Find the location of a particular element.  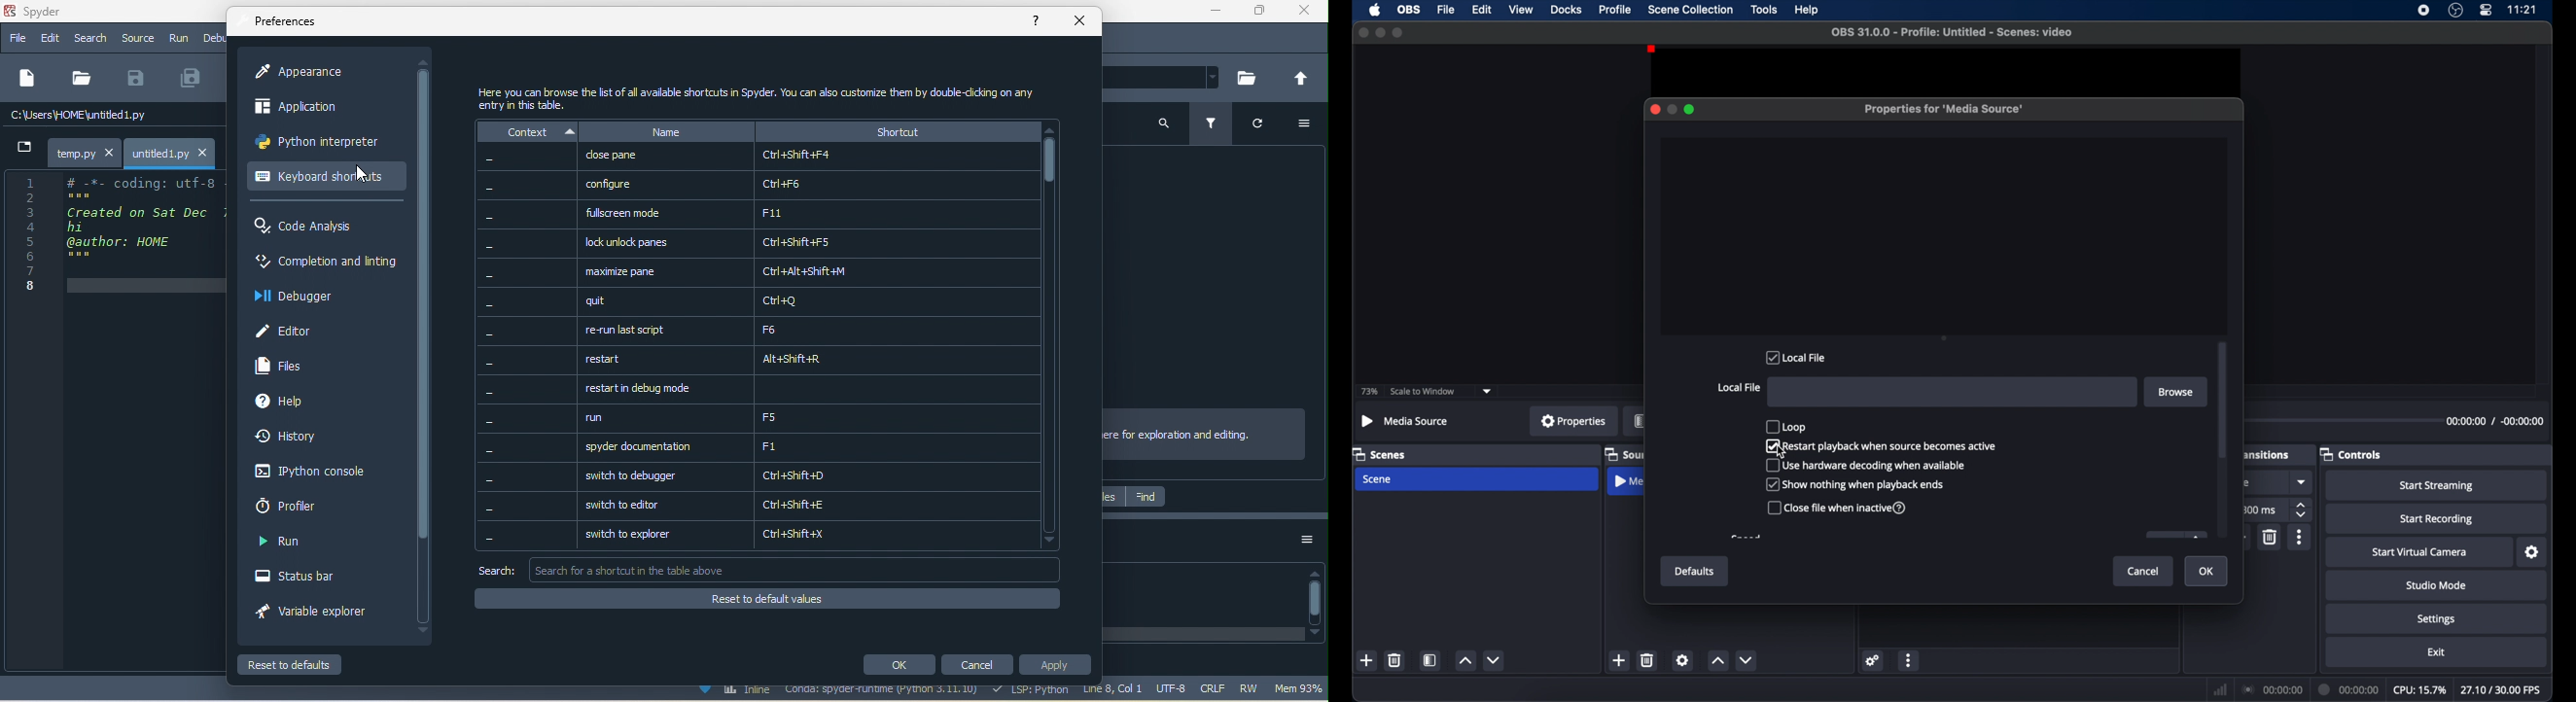

docks is located at coordinates (1567, 10).